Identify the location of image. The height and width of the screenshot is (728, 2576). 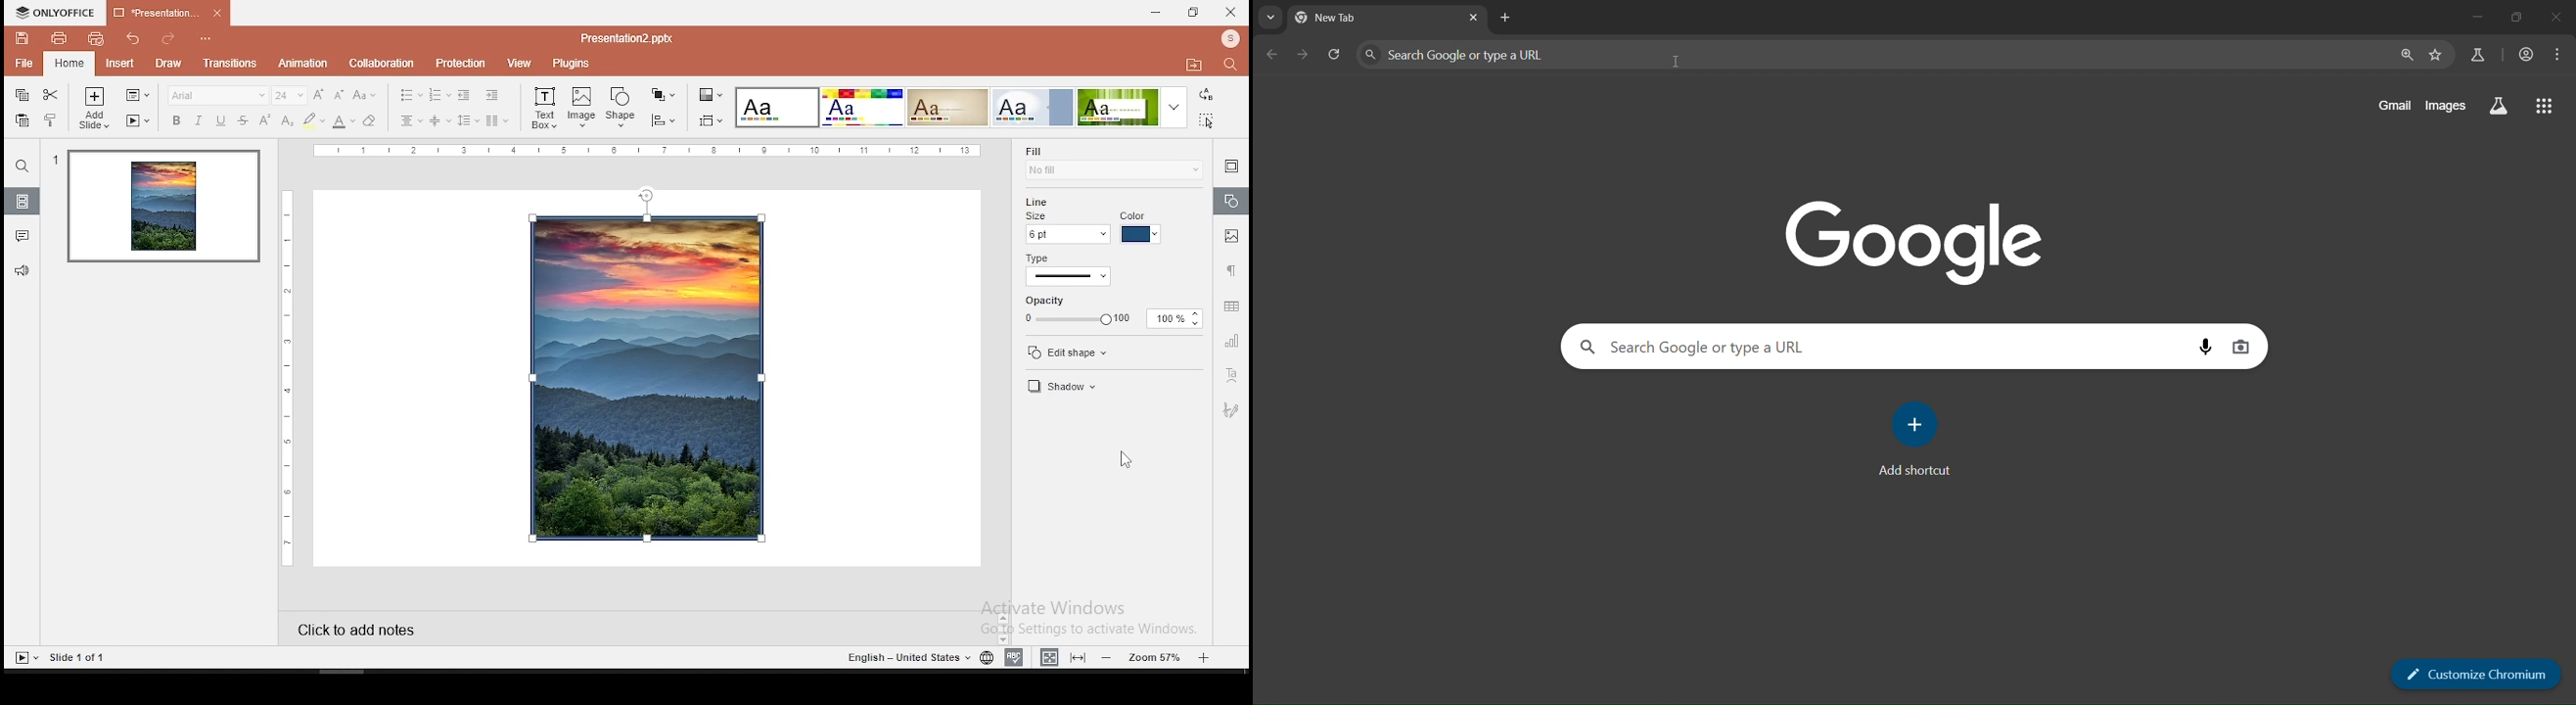
(647, 378).